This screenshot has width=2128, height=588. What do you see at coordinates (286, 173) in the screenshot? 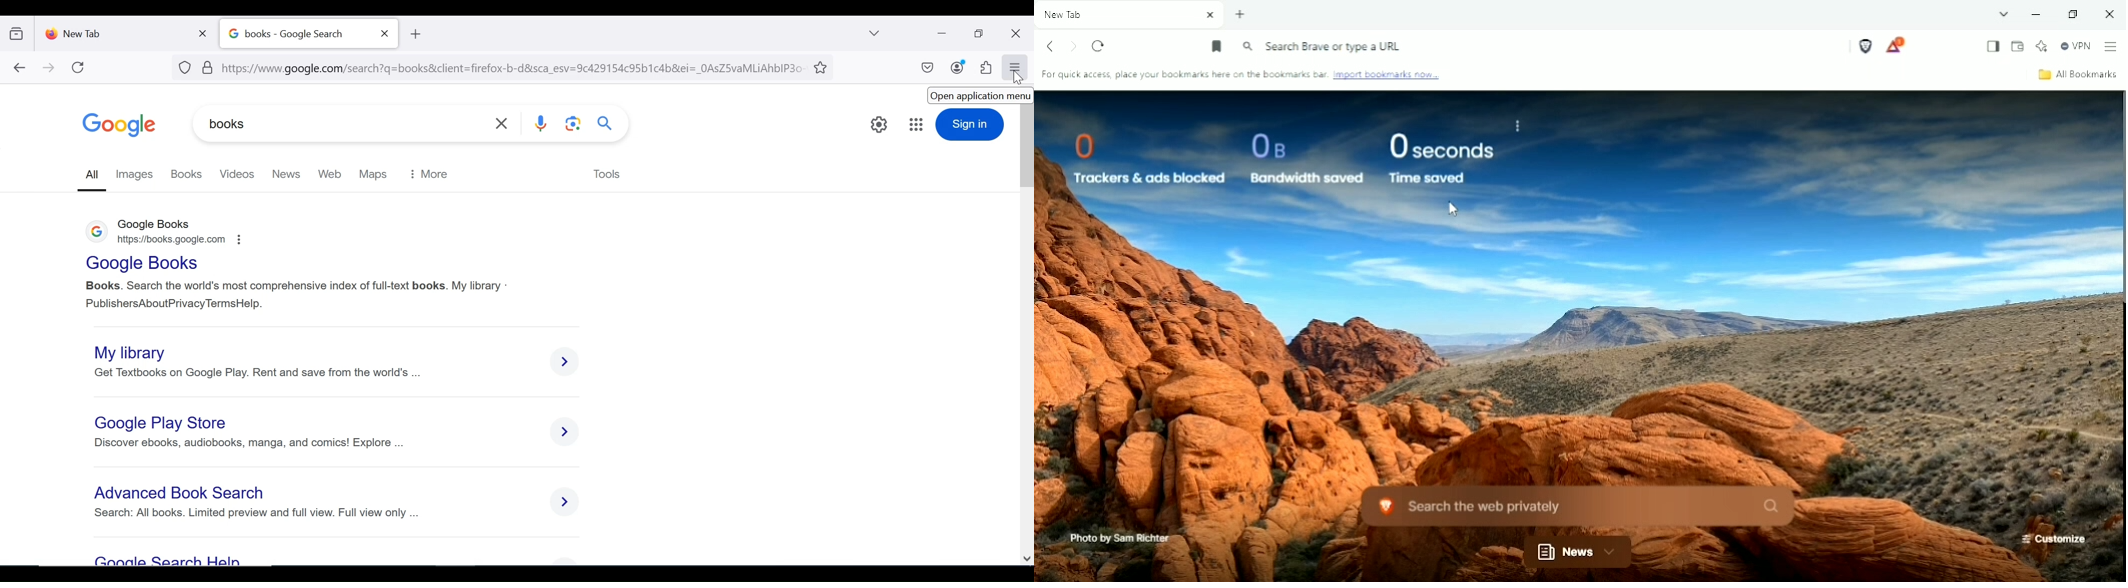
I see `new` at bounding box center [286, 173].